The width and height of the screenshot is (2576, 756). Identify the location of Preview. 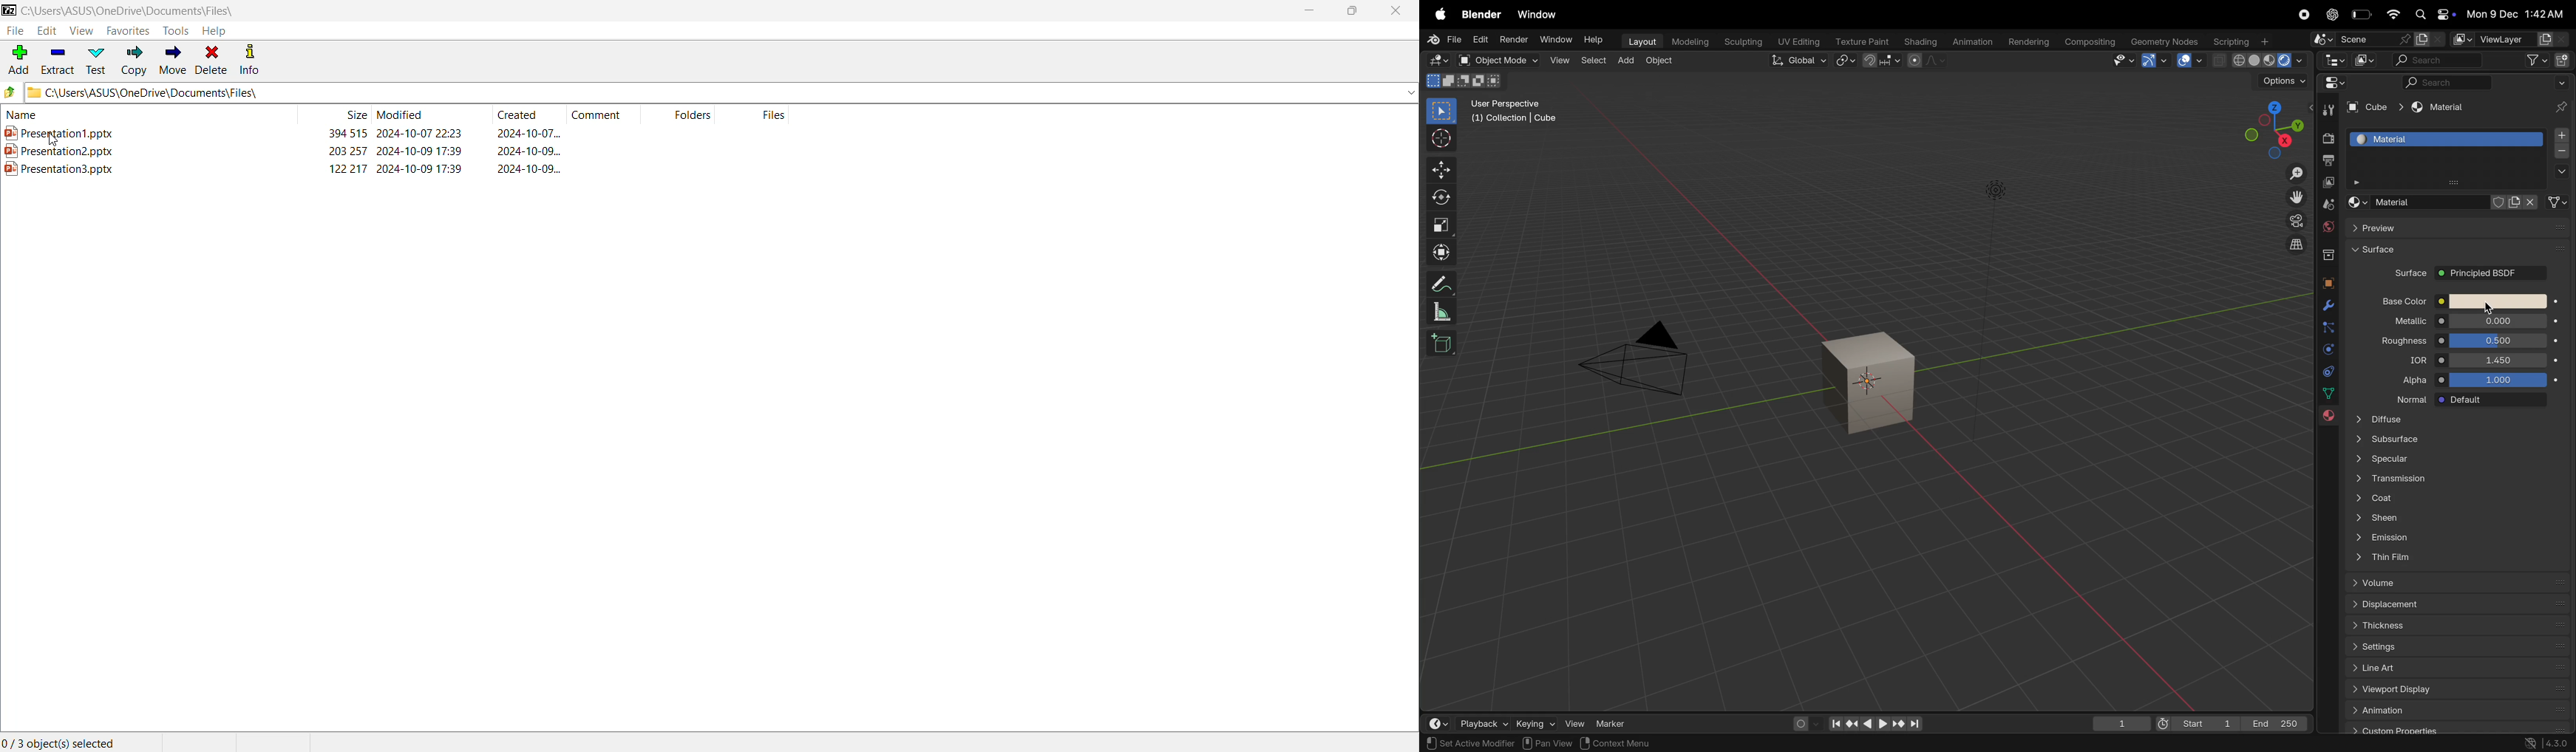
(2456, 229).